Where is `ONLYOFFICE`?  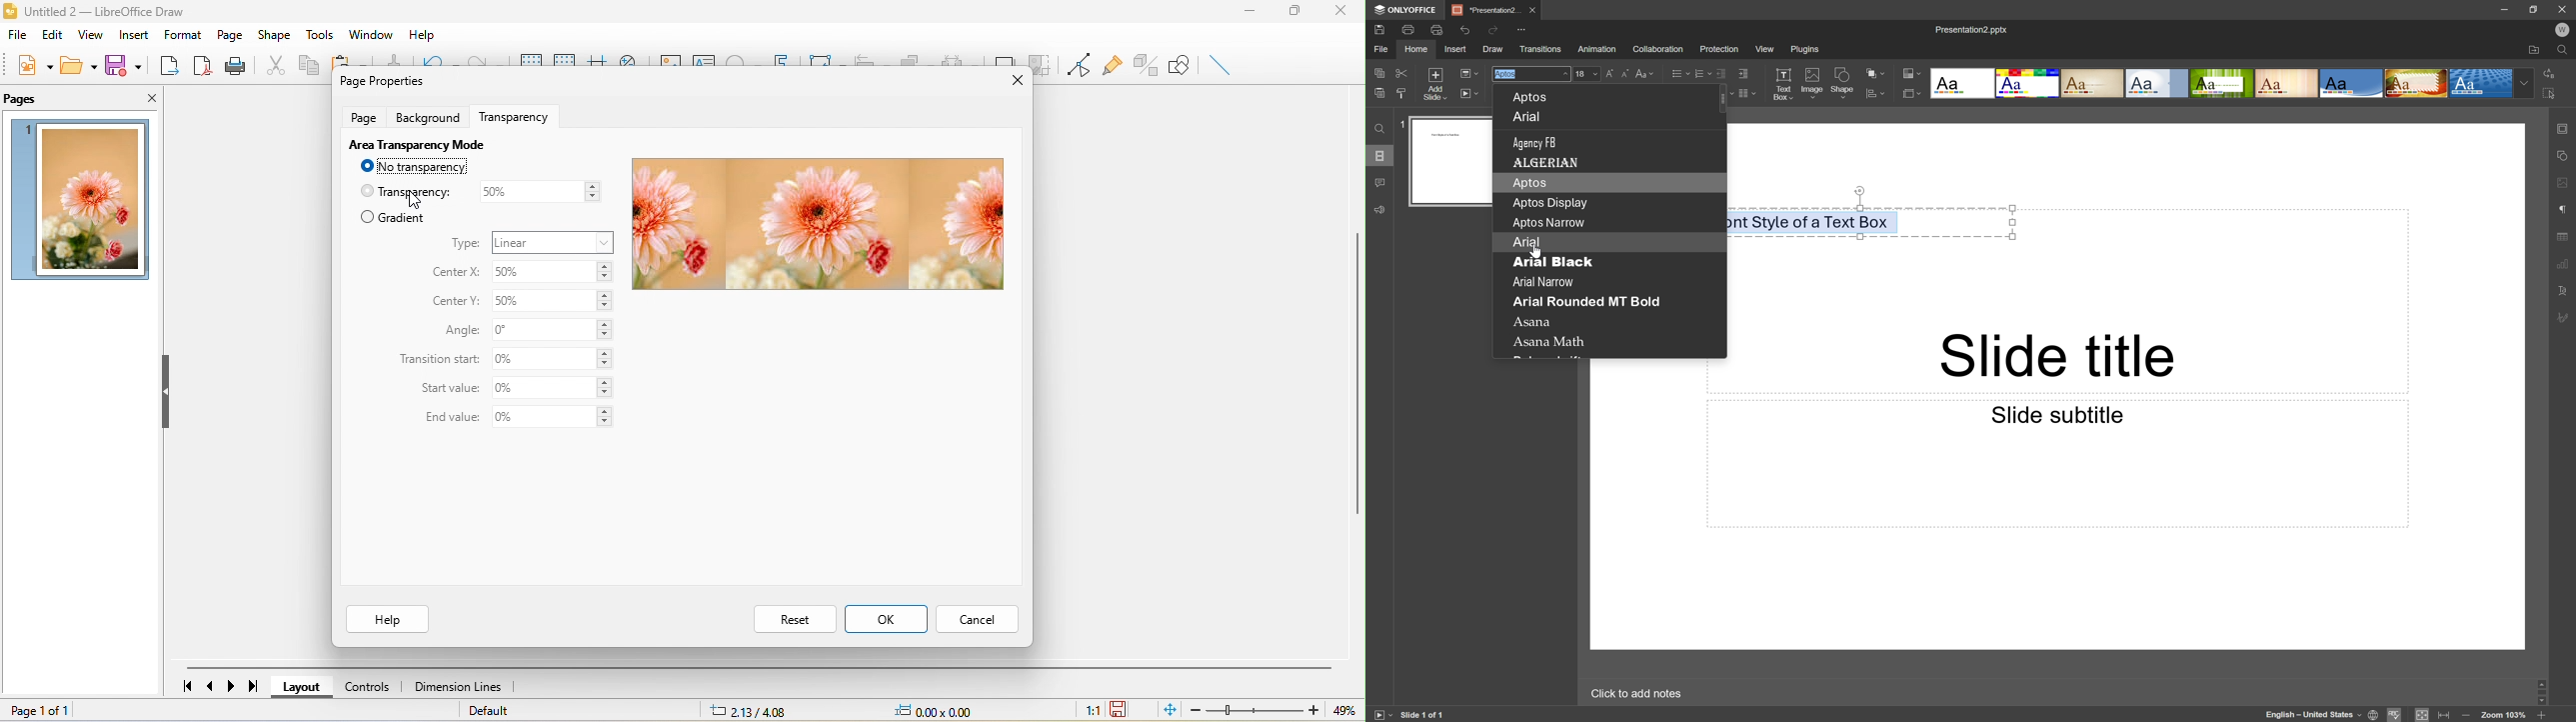
ONLYOFFICE is located at coordinates (1404, 10).